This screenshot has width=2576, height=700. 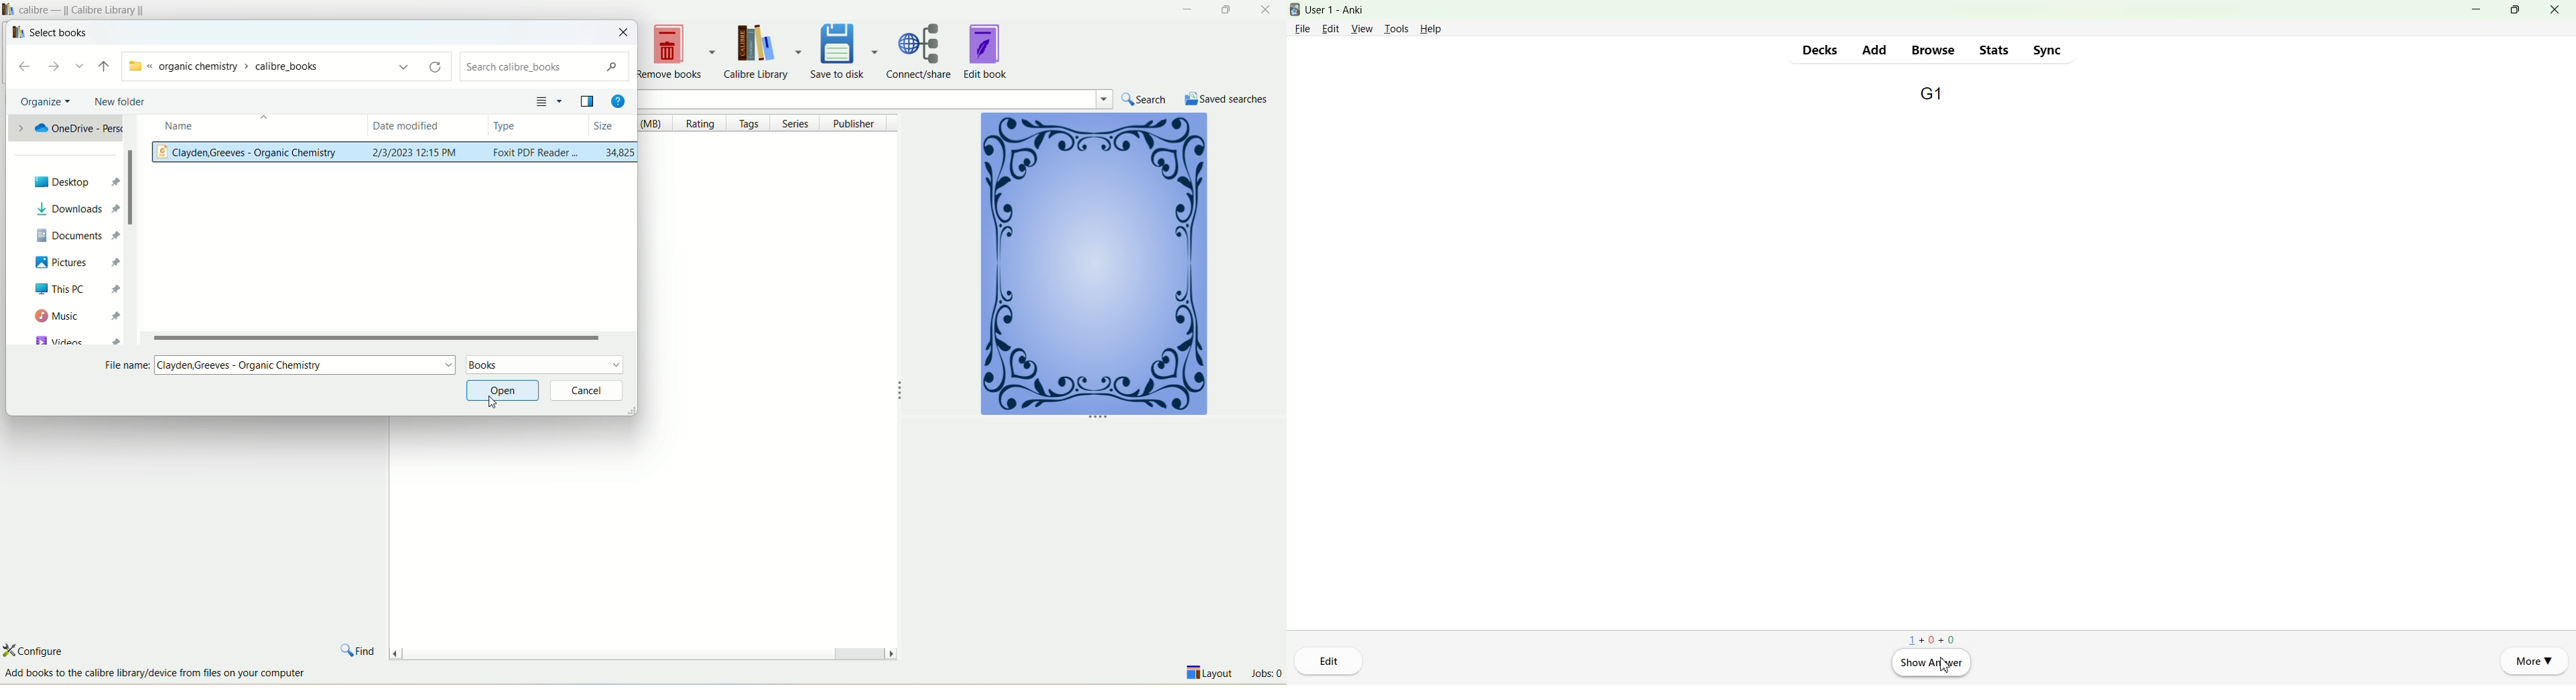 I want to click on calibre library, so click(x=766, y=52).